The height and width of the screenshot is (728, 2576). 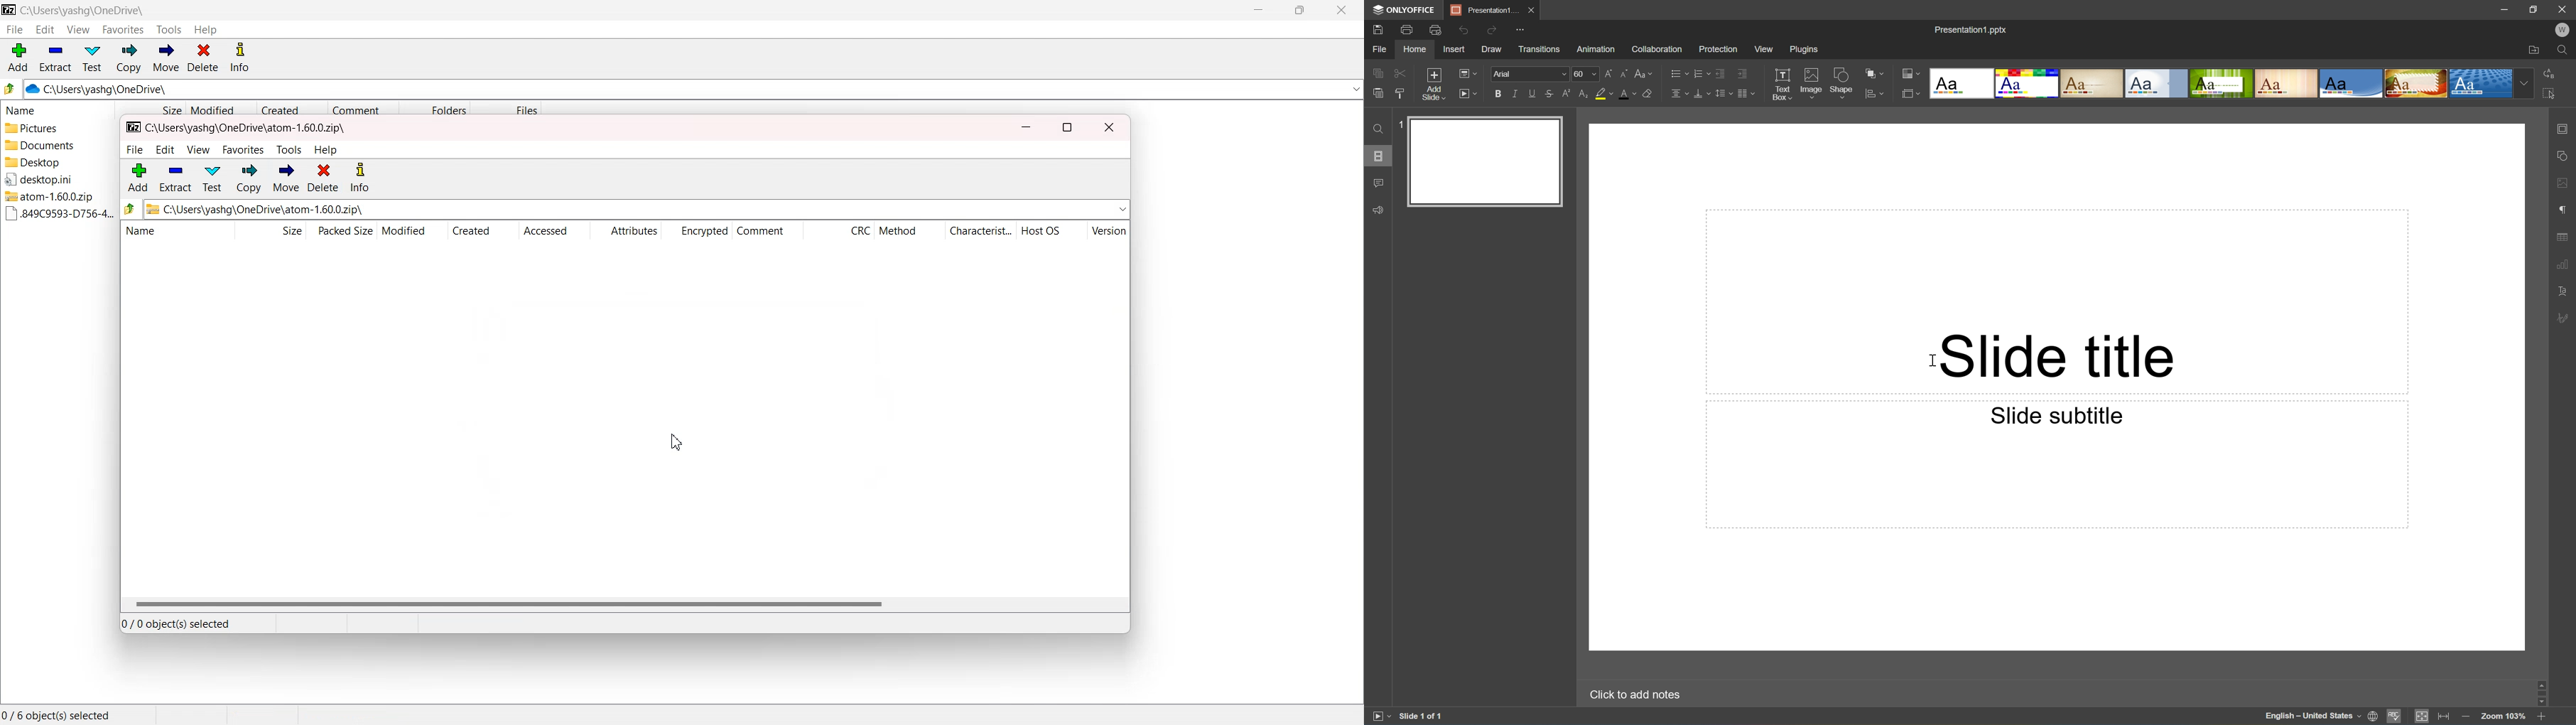 What do you see at coordinates (139, 177) in the screenshot?
I see `add` at bounding box center [139, 177].